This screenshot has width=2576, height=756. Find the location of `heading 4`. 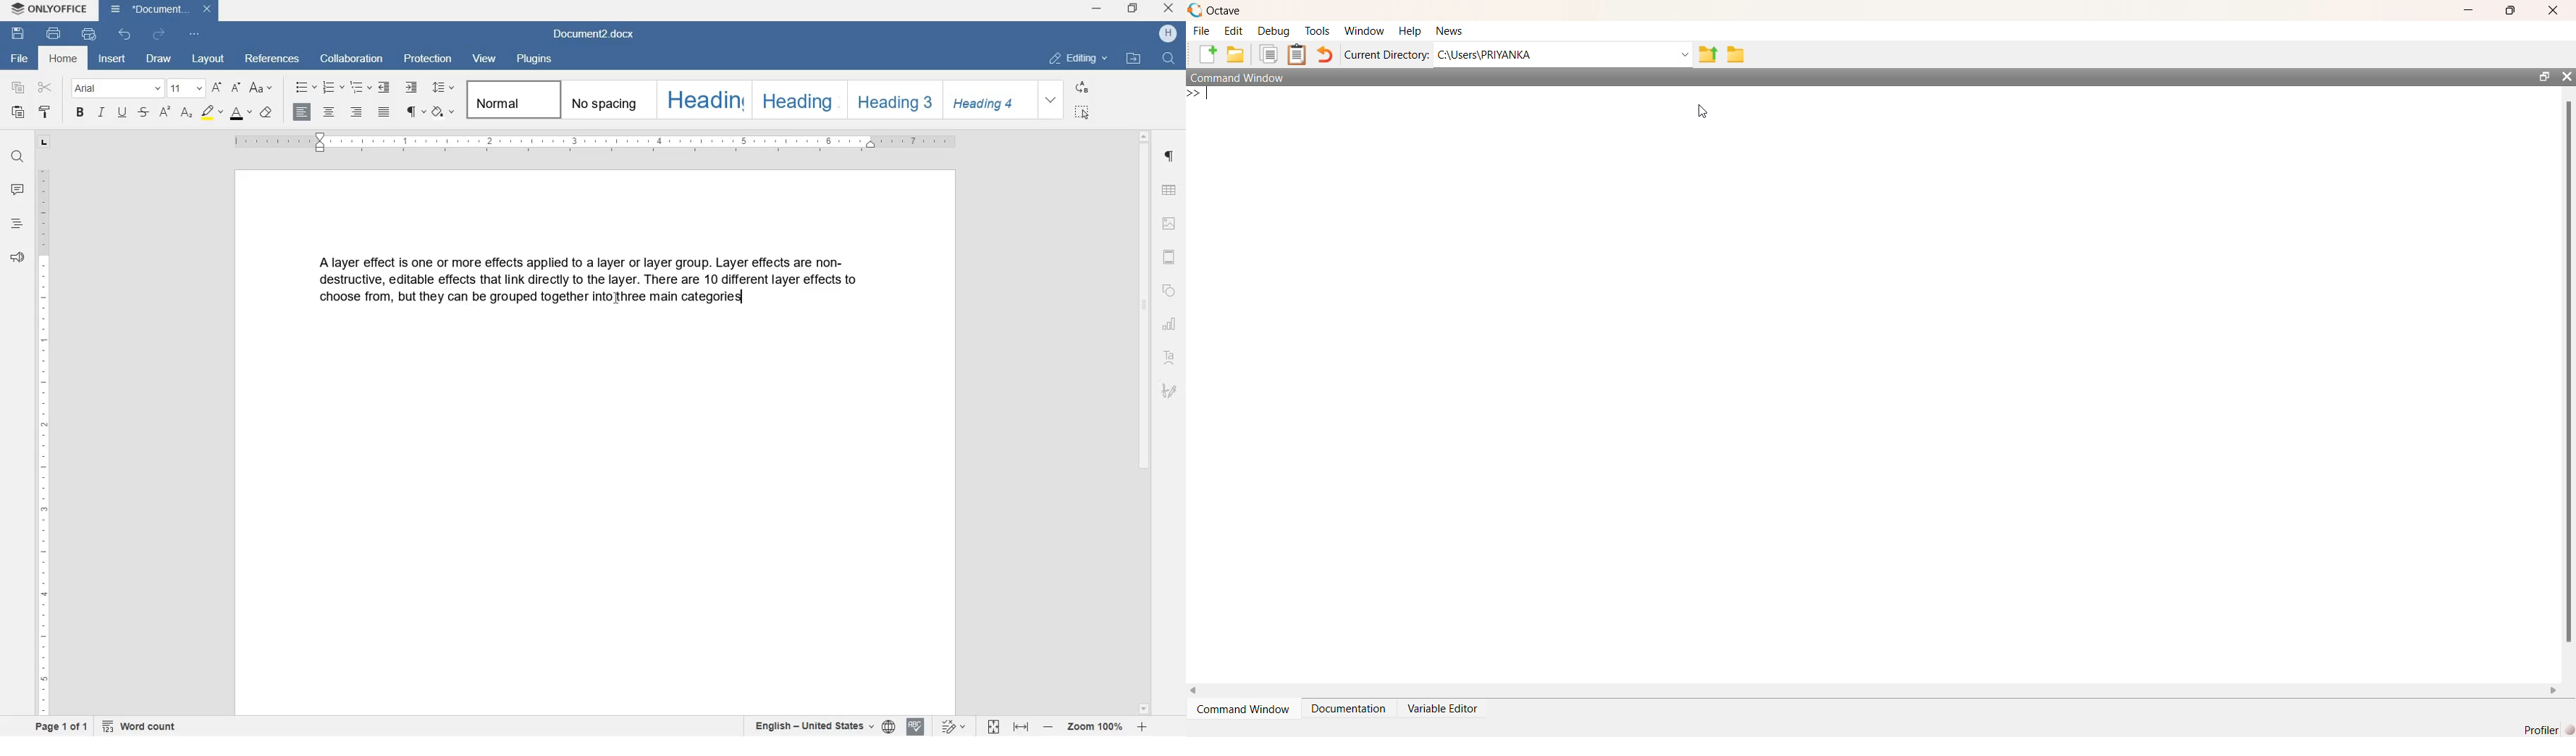

heading 4 is located at coordinates (988, 99).